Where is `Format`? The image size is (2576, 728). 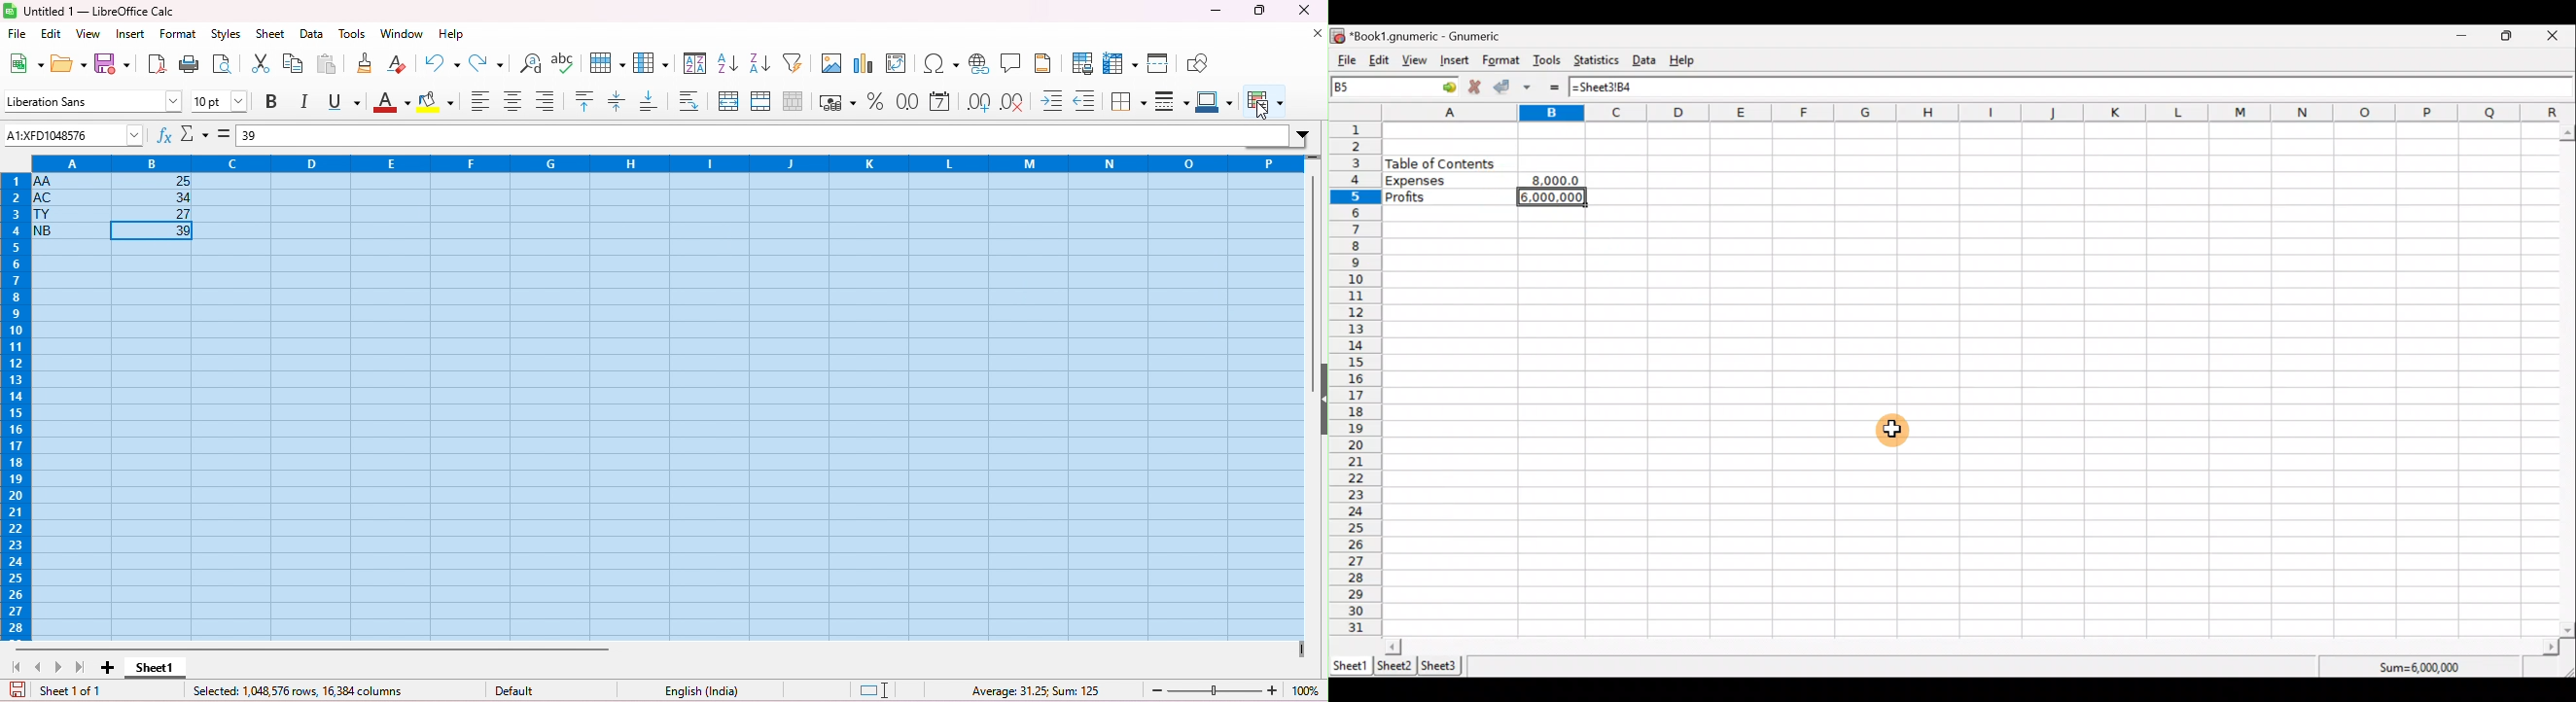
Format is located at coordinates (1501, 61).